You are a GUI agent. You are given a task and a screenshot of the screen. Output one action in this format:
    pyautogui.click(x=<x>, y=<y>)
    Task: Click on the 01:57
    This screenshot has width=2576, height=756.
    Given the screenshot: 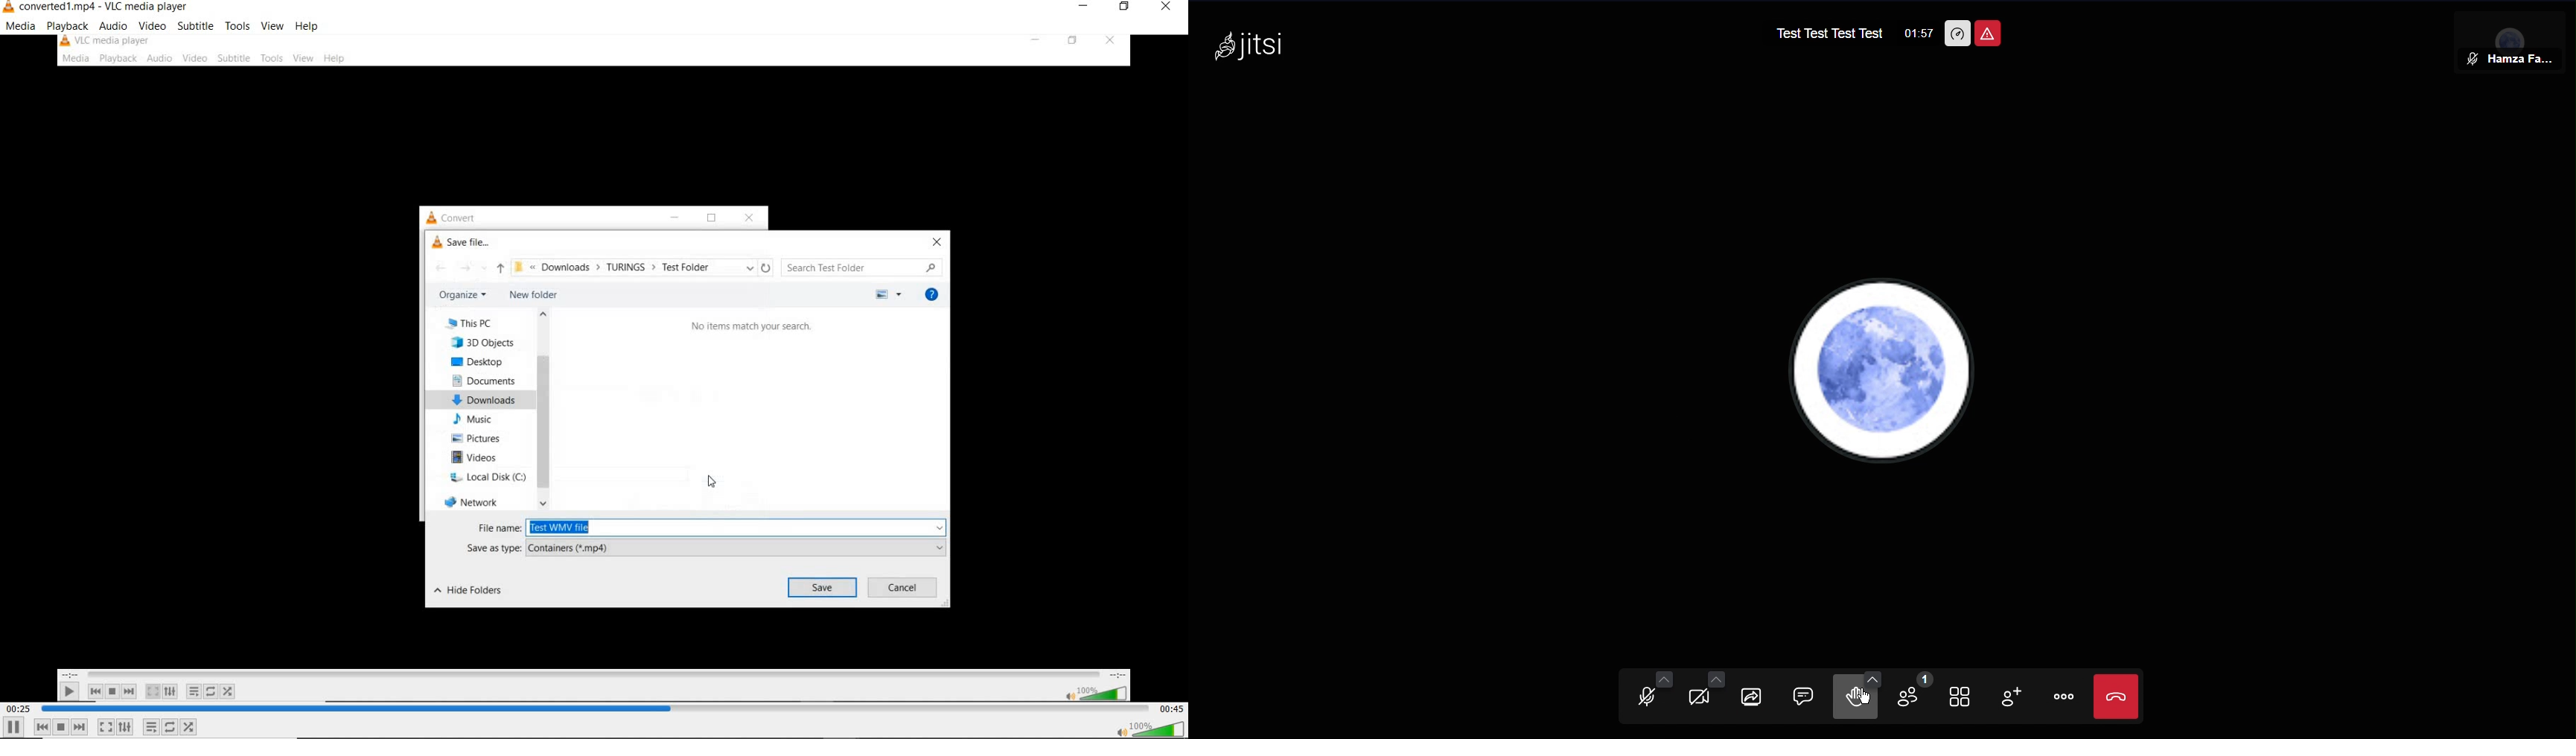 What is the action you would take?
    pyautogui.click(x=1916, y=33)
    